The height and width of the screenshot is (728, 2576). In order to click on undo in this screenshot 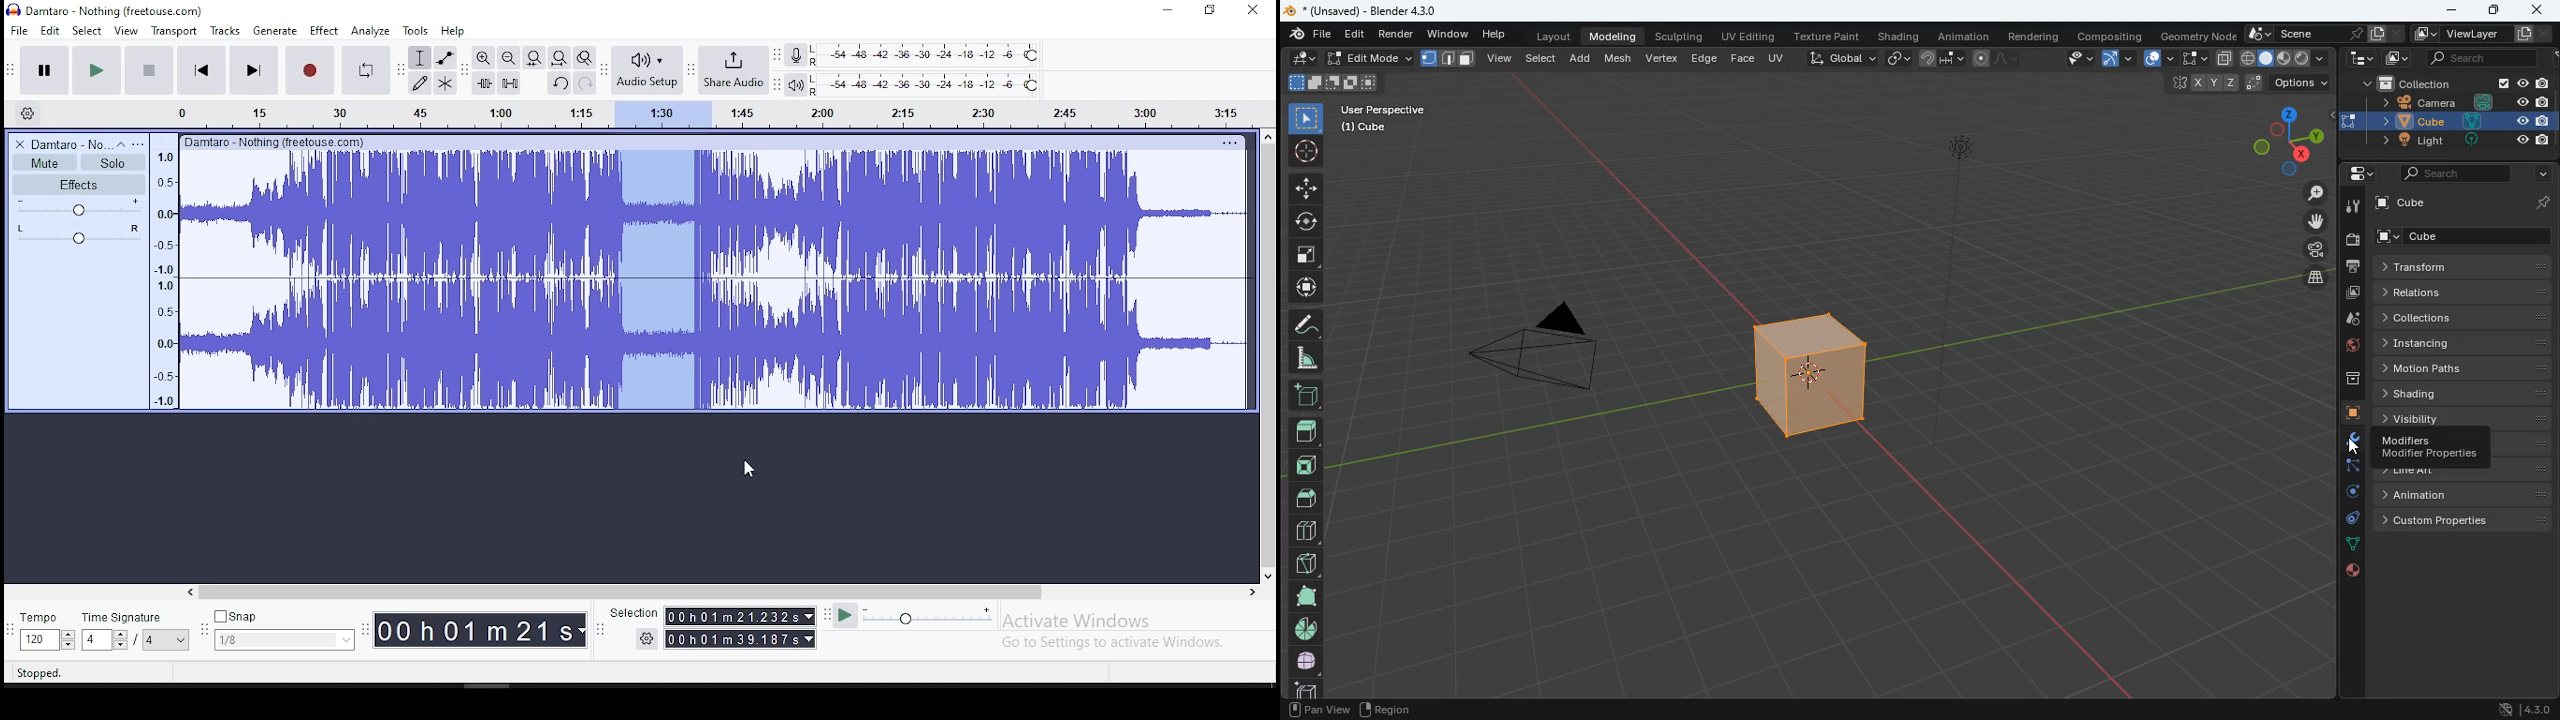, I will do `click(559, 83)`.